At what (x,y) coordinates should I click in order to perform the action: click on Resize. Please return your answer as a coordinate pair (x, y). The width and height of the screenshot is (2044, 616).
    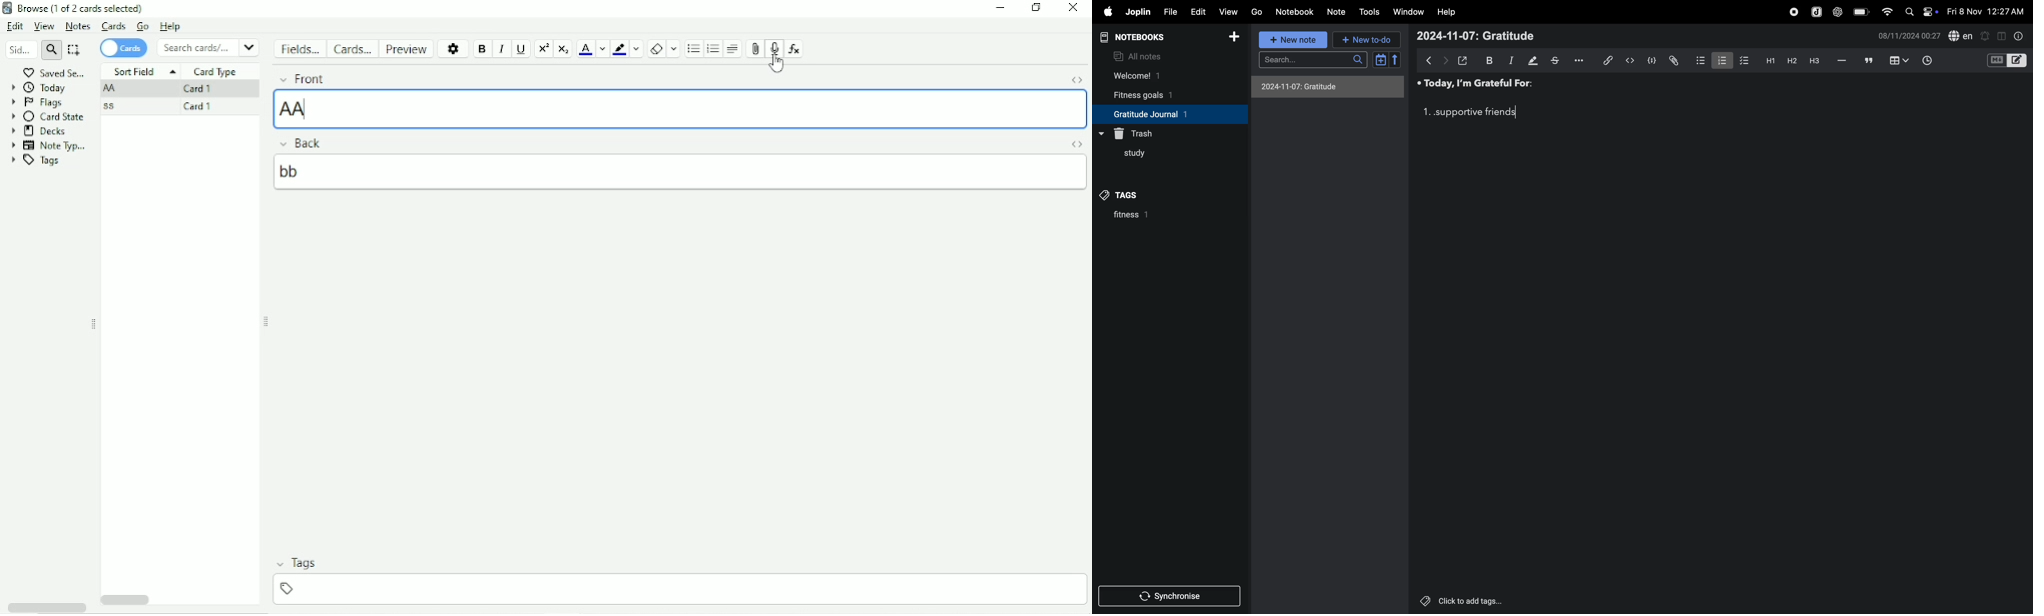
    Looking at the image, I should click on (267, 322).